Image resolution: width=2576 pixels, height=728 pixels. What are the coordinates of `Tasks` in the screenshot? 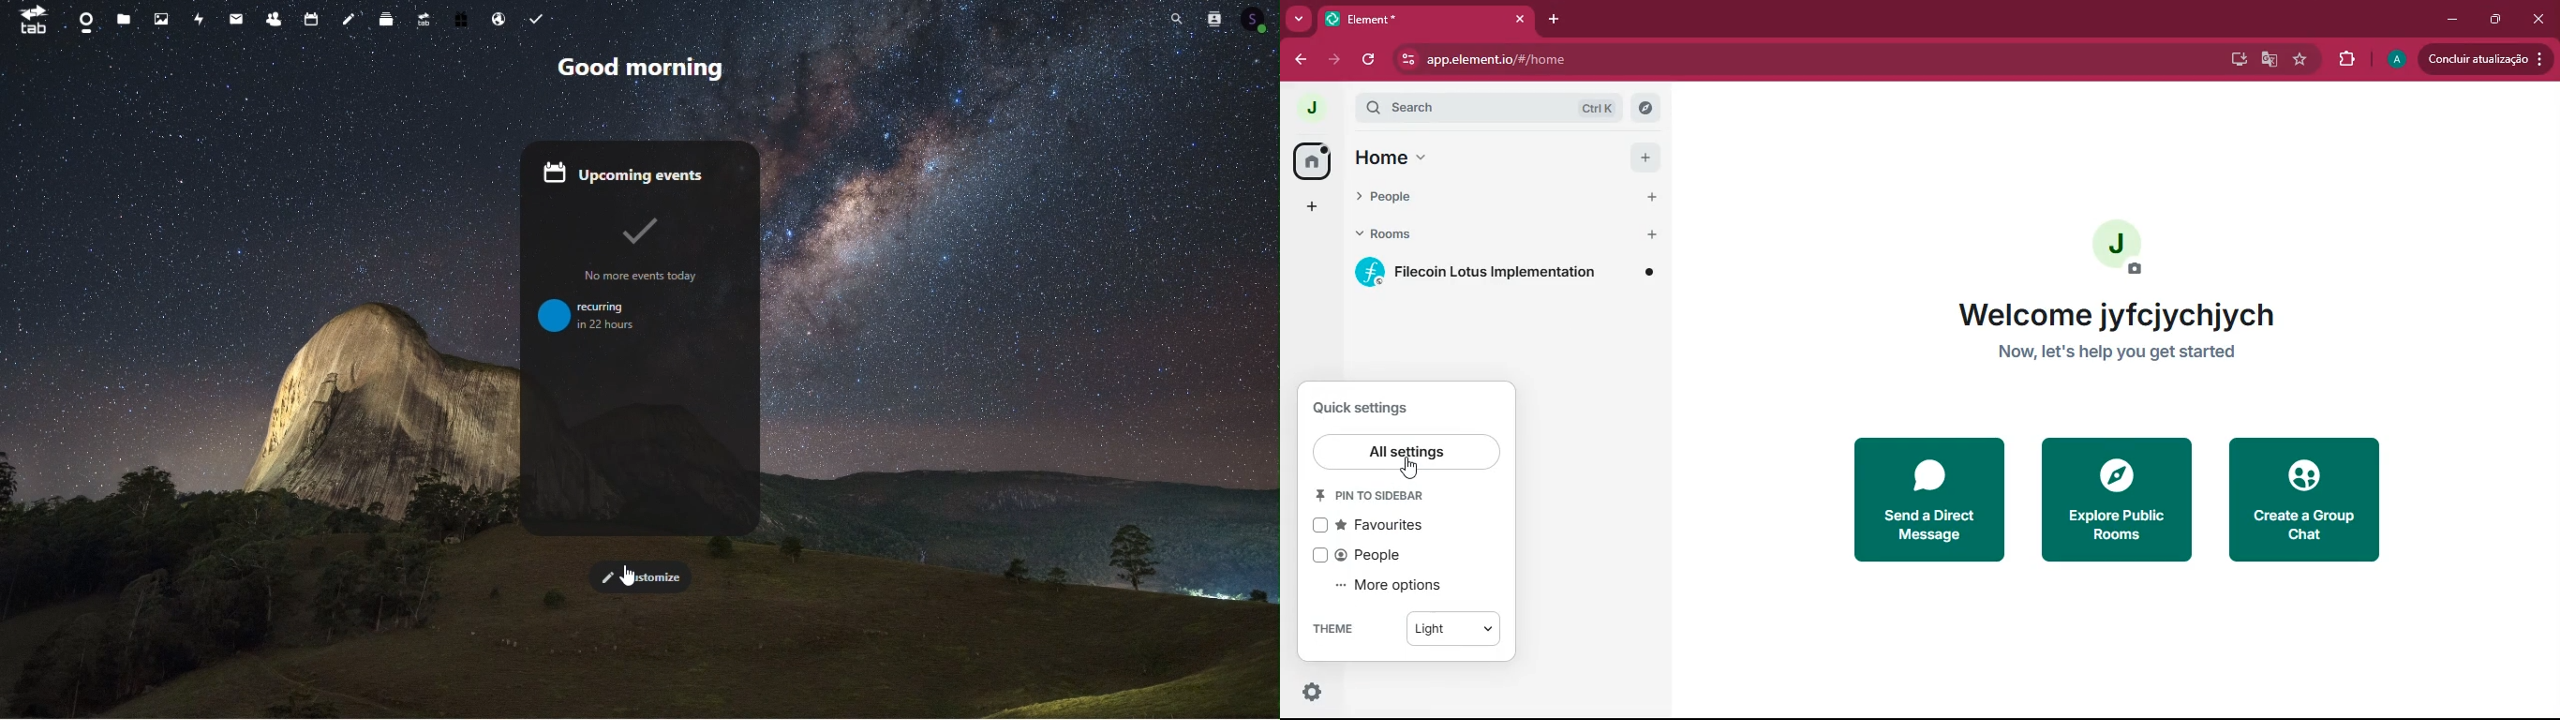 It's located at (536, 16).